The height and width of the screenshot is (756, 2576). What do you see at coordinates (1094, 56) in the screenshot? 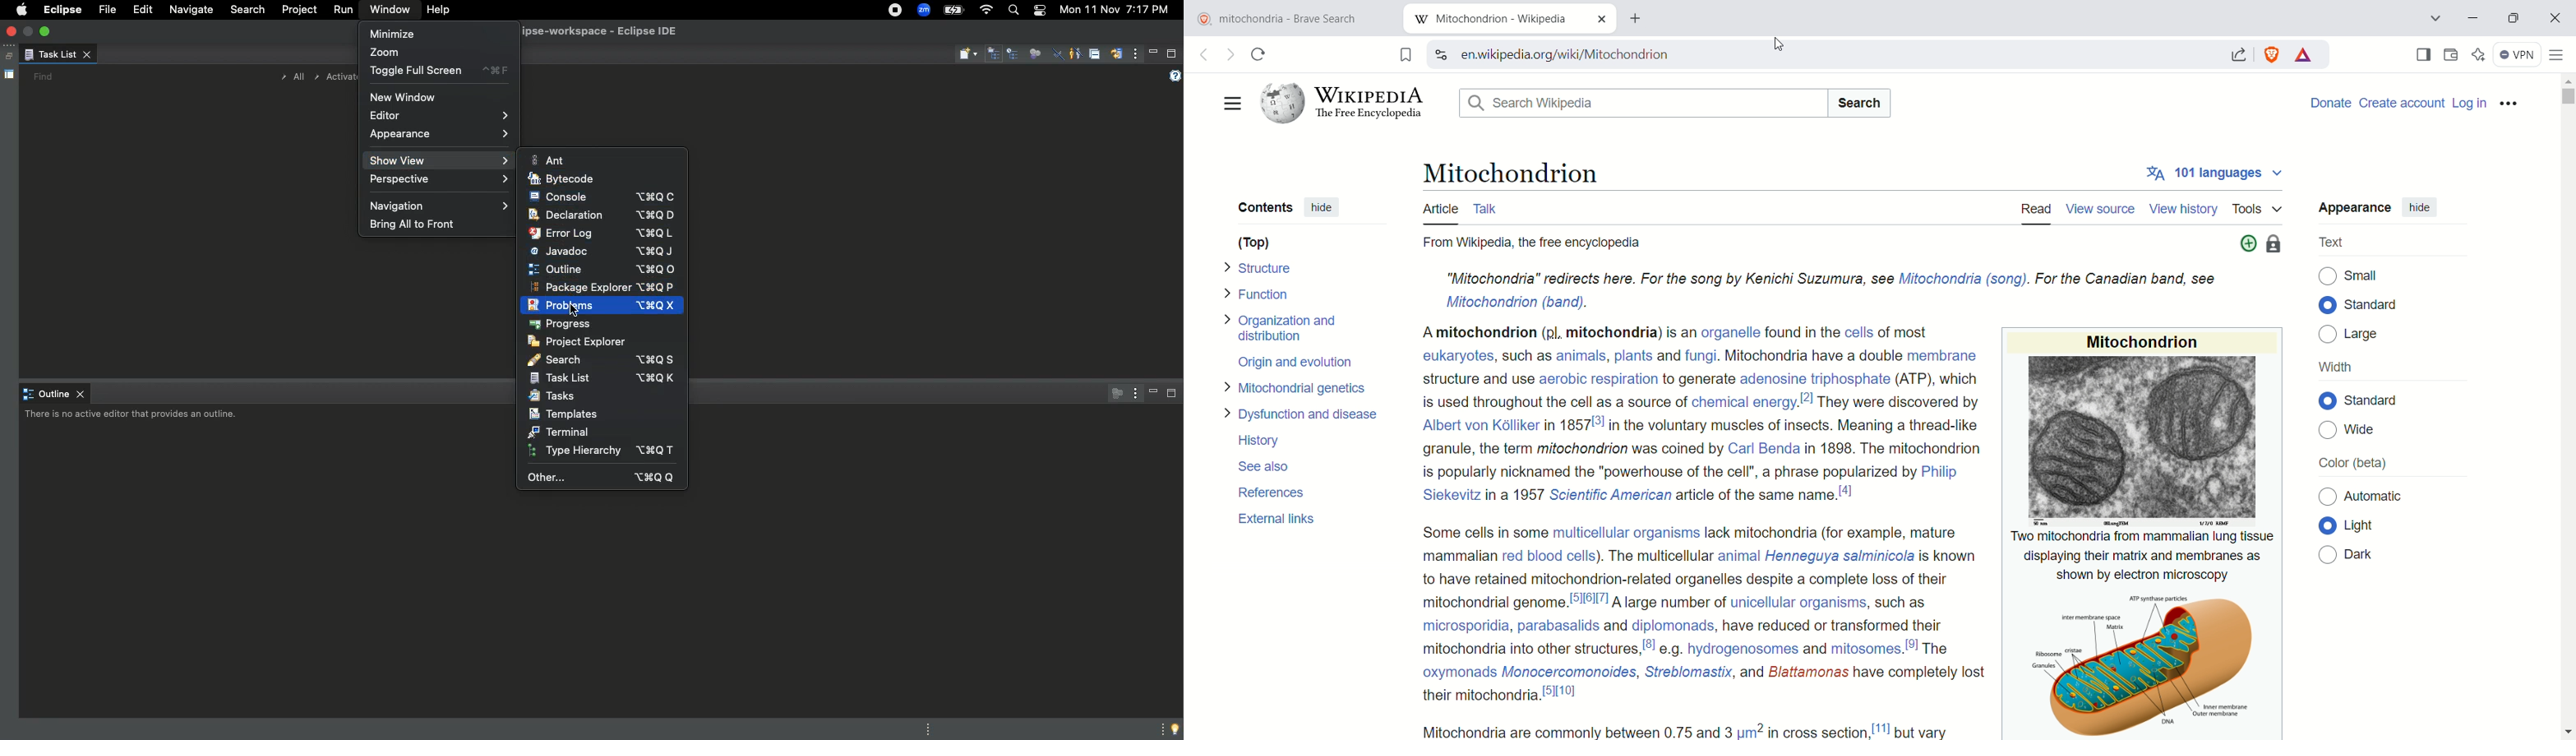
I see `Collapse all` at bounding box center [1094, 56].